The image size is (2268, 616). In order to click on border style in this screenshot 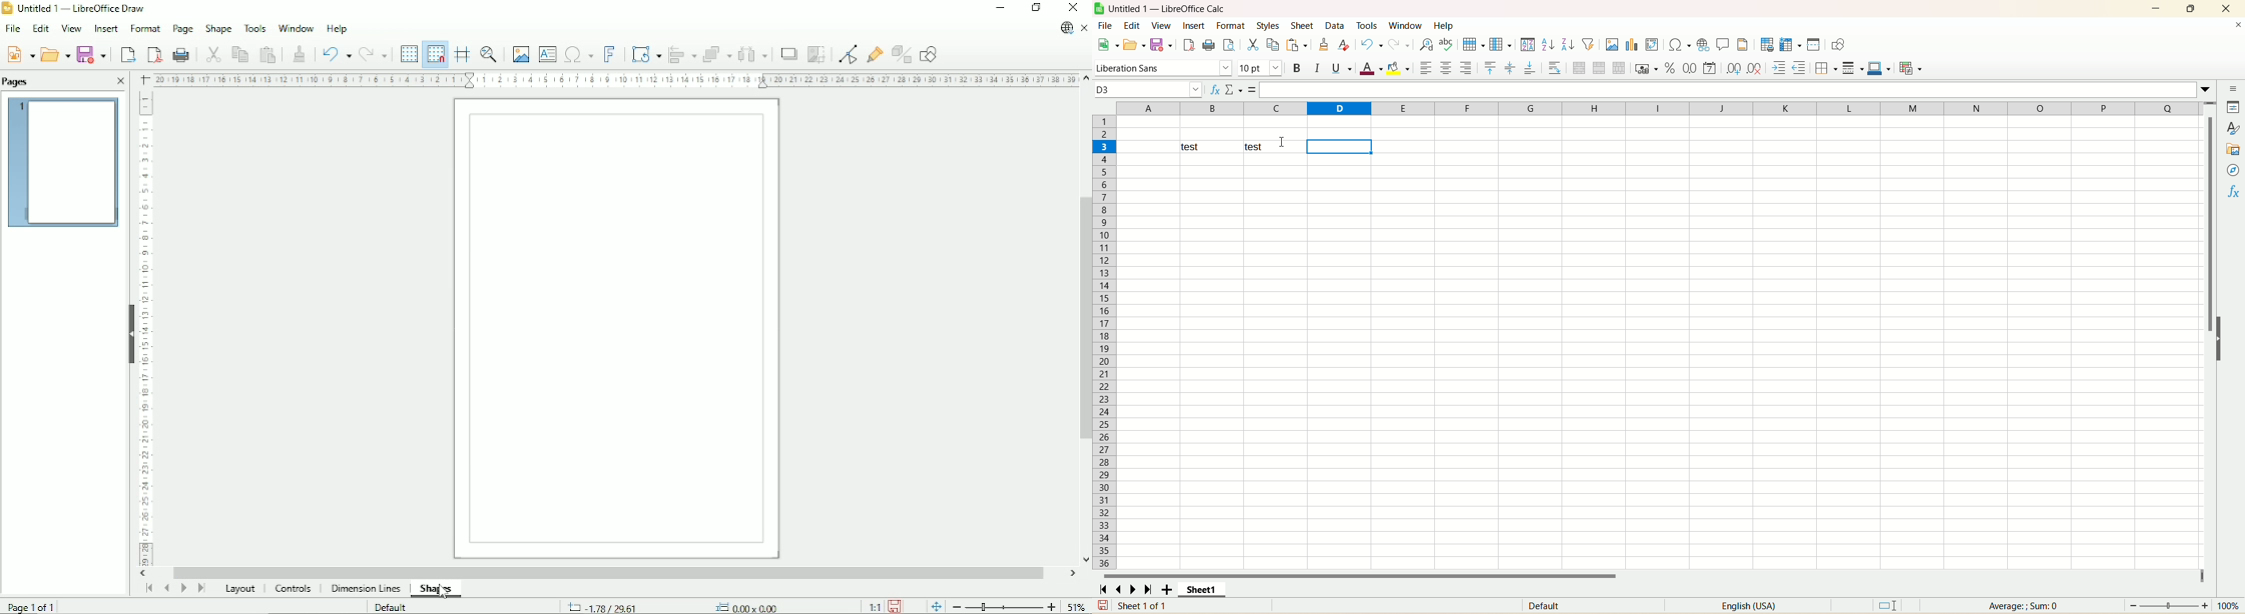, I will do `click(1853, 68)`.